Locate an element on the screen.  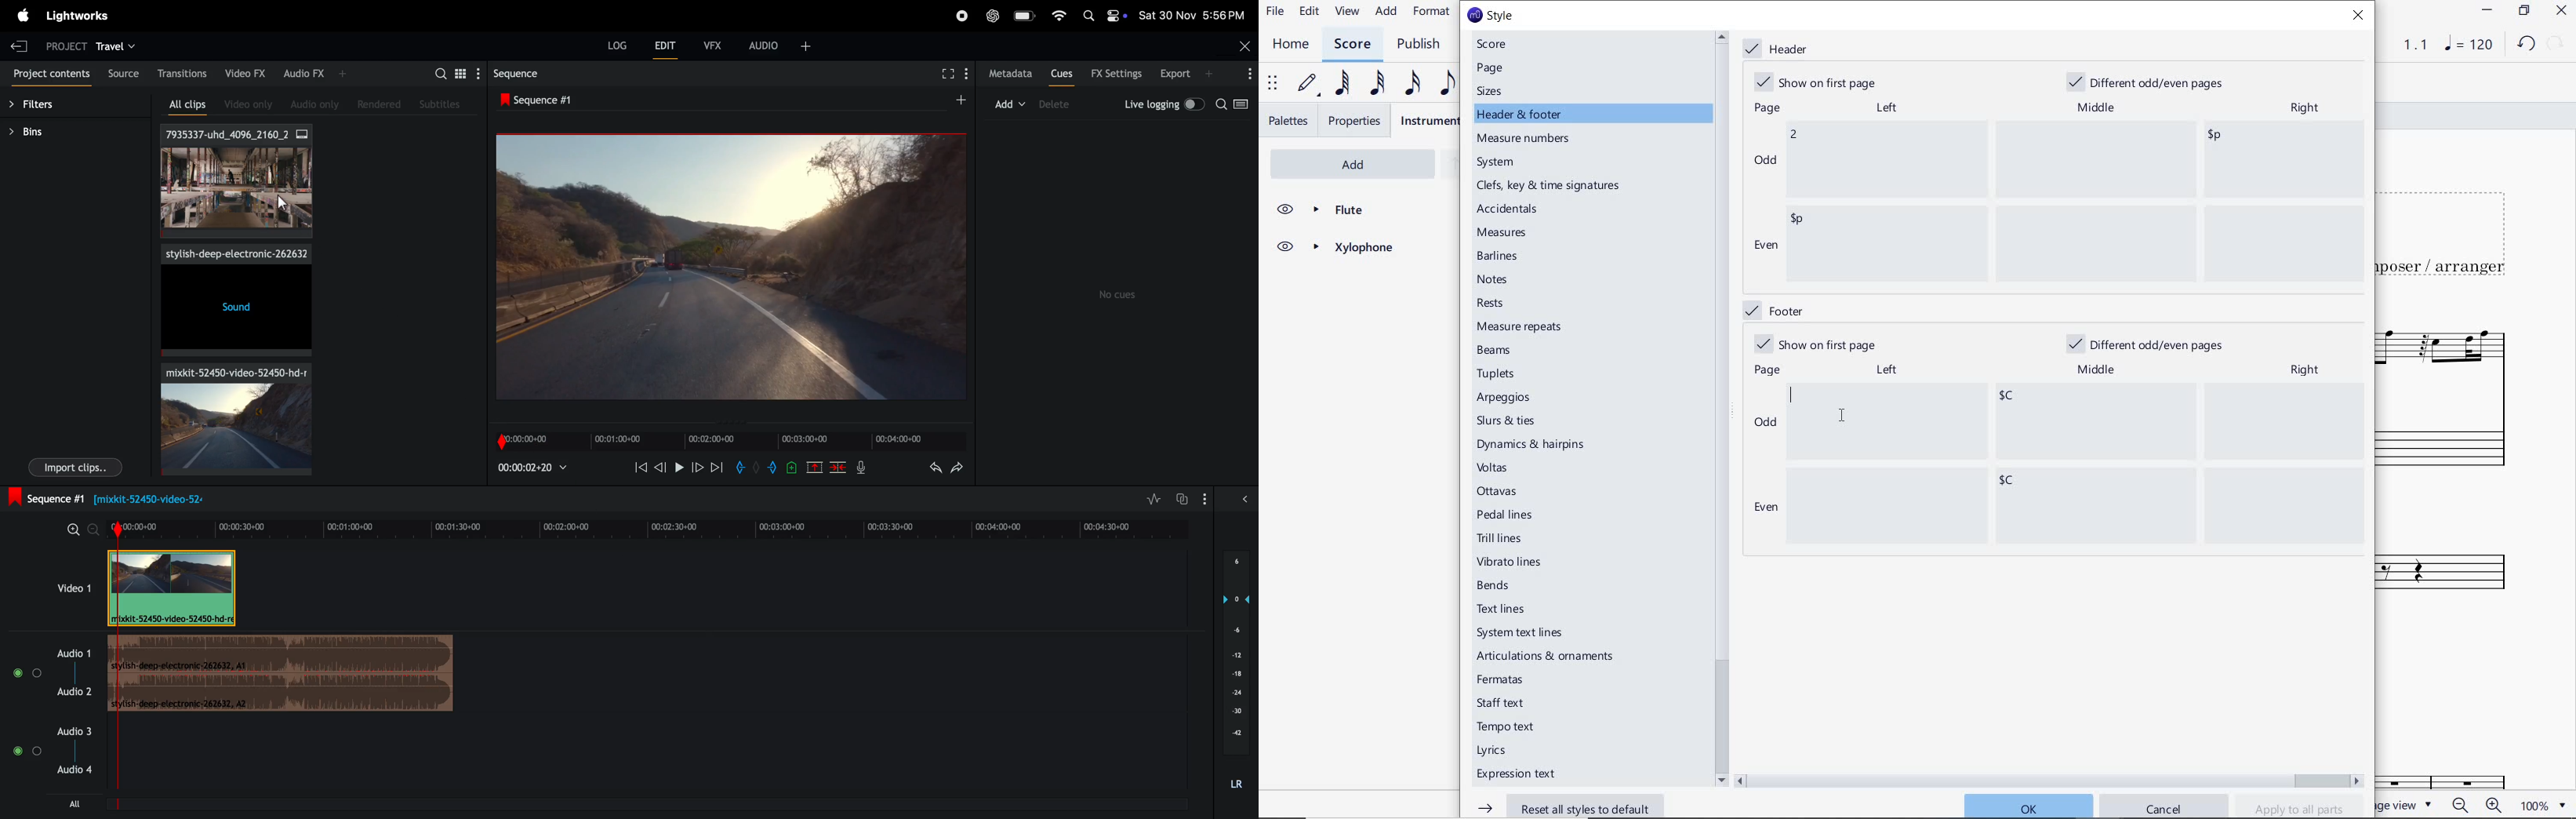
right is located at coordinates (2304, 109).